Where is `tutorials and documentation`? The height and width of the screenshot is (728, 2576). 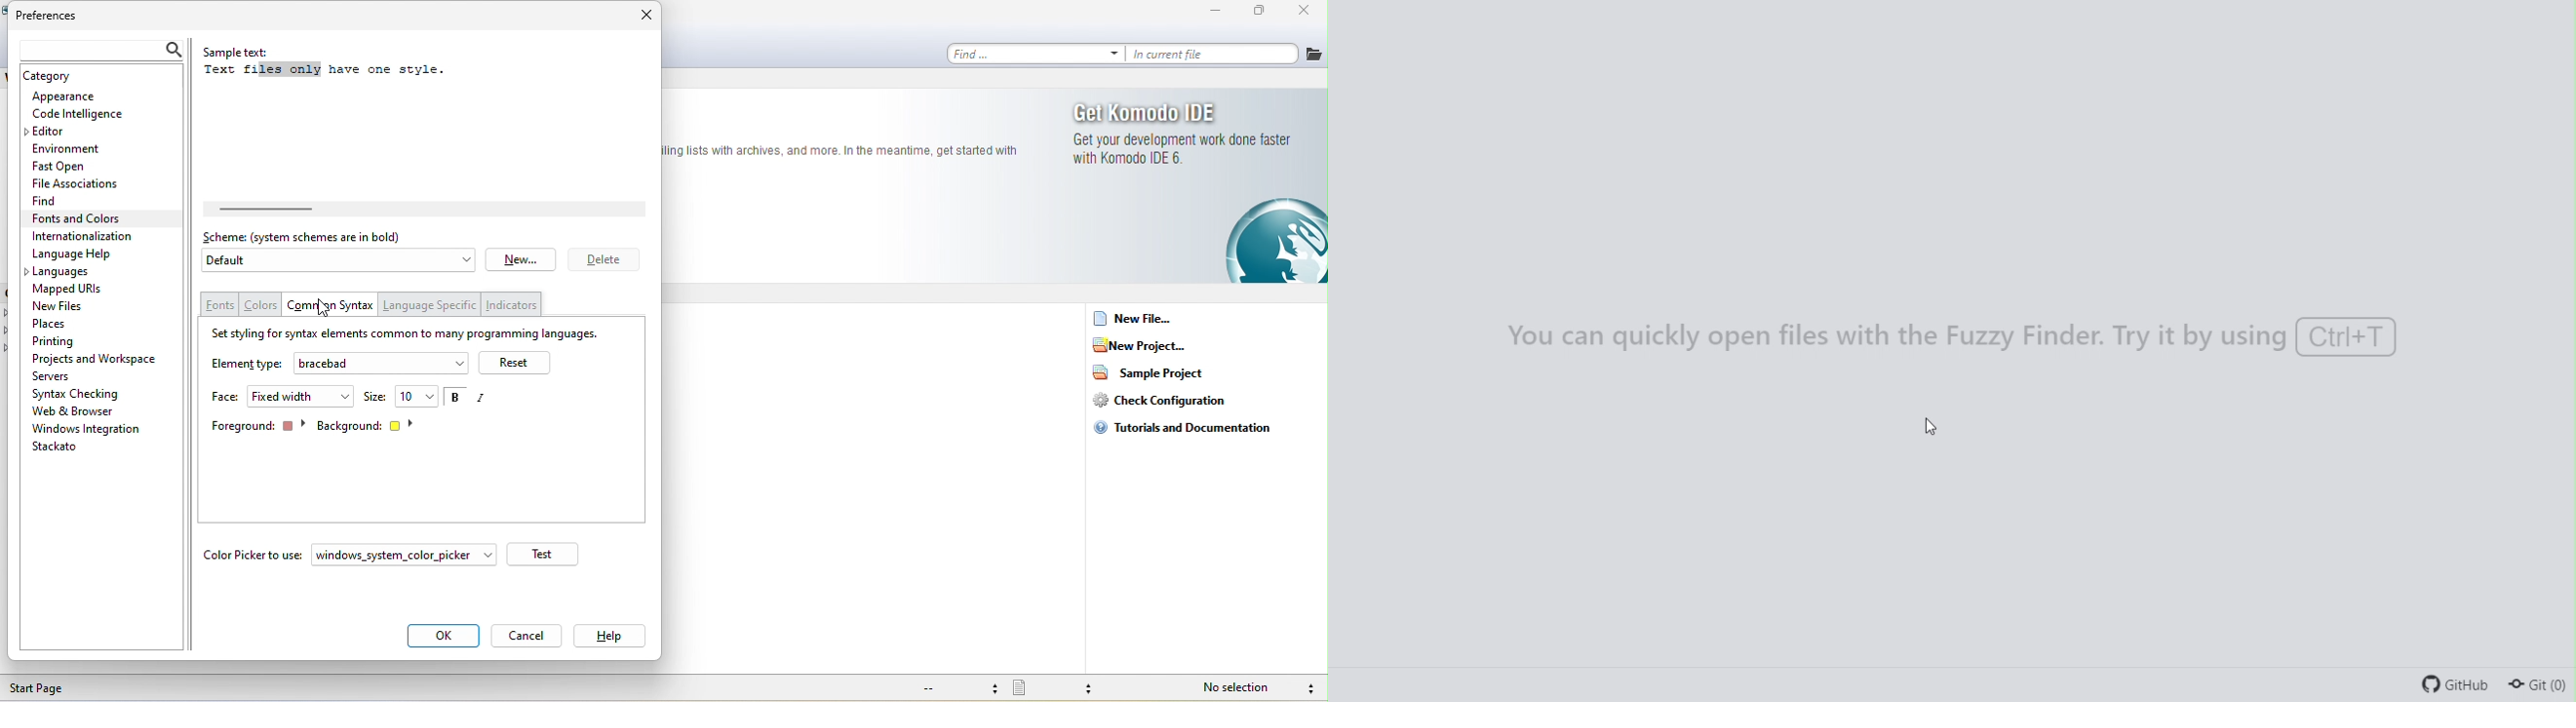 tutorials and documentation is located at coordinates (1191, 435).